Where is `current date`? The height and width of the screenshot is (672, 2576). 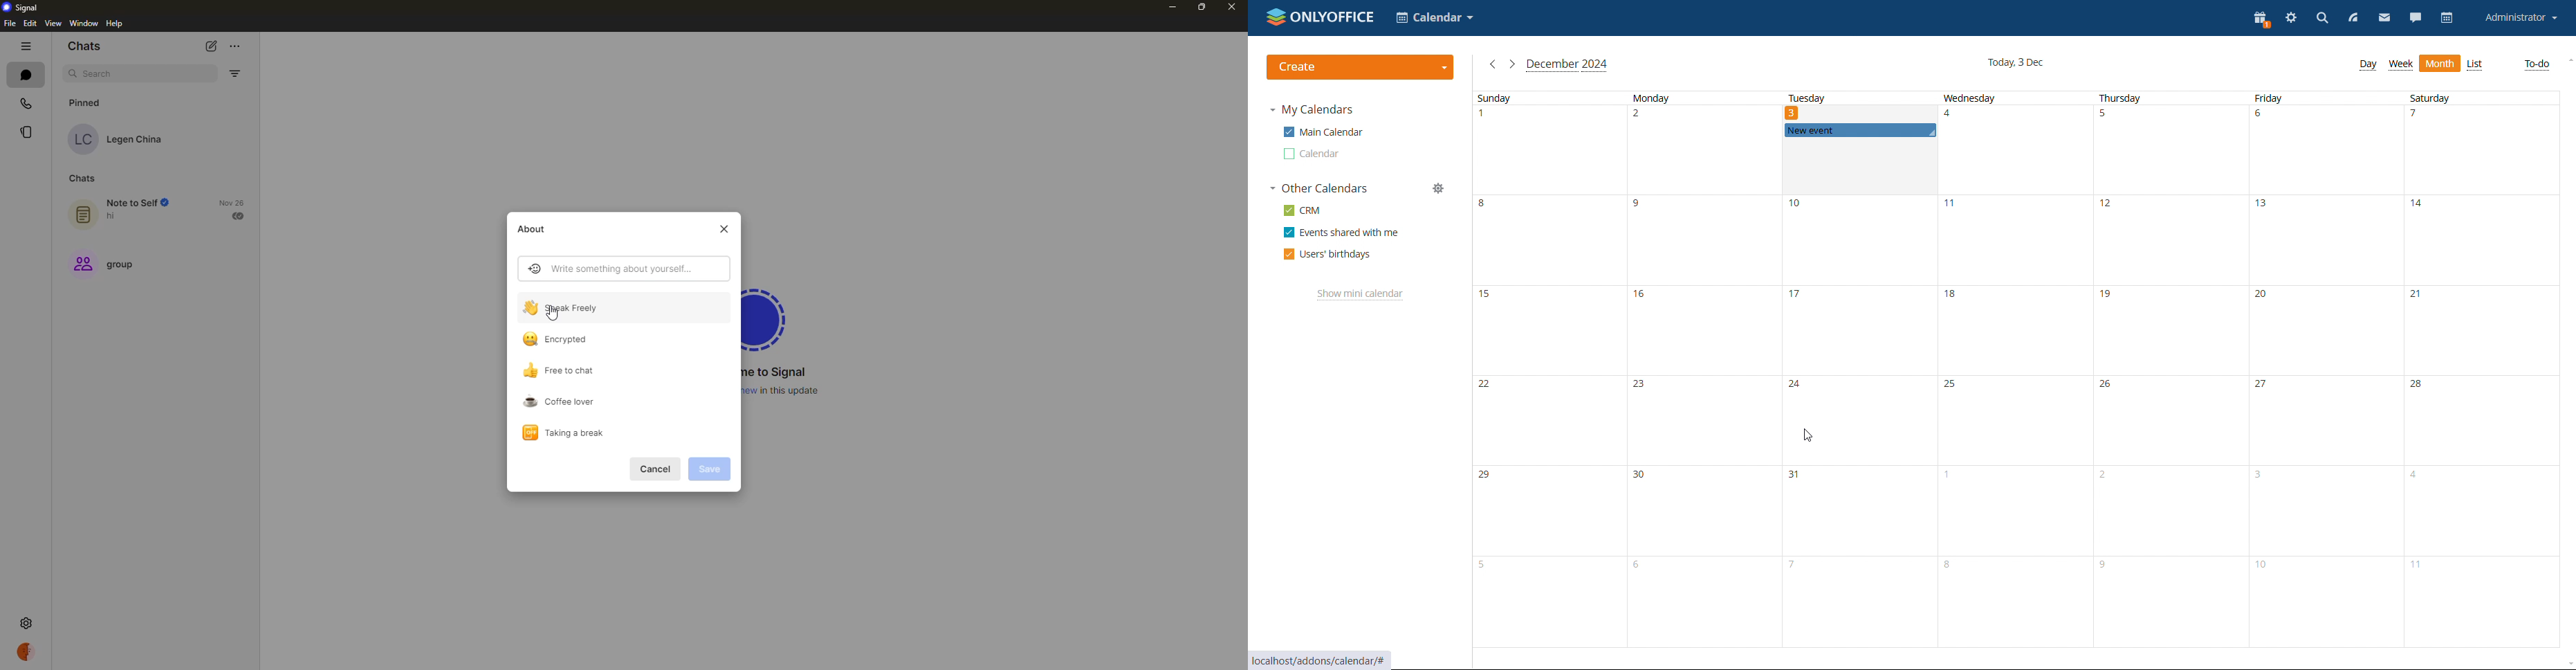 current date is located at coordinates (2017, 63).